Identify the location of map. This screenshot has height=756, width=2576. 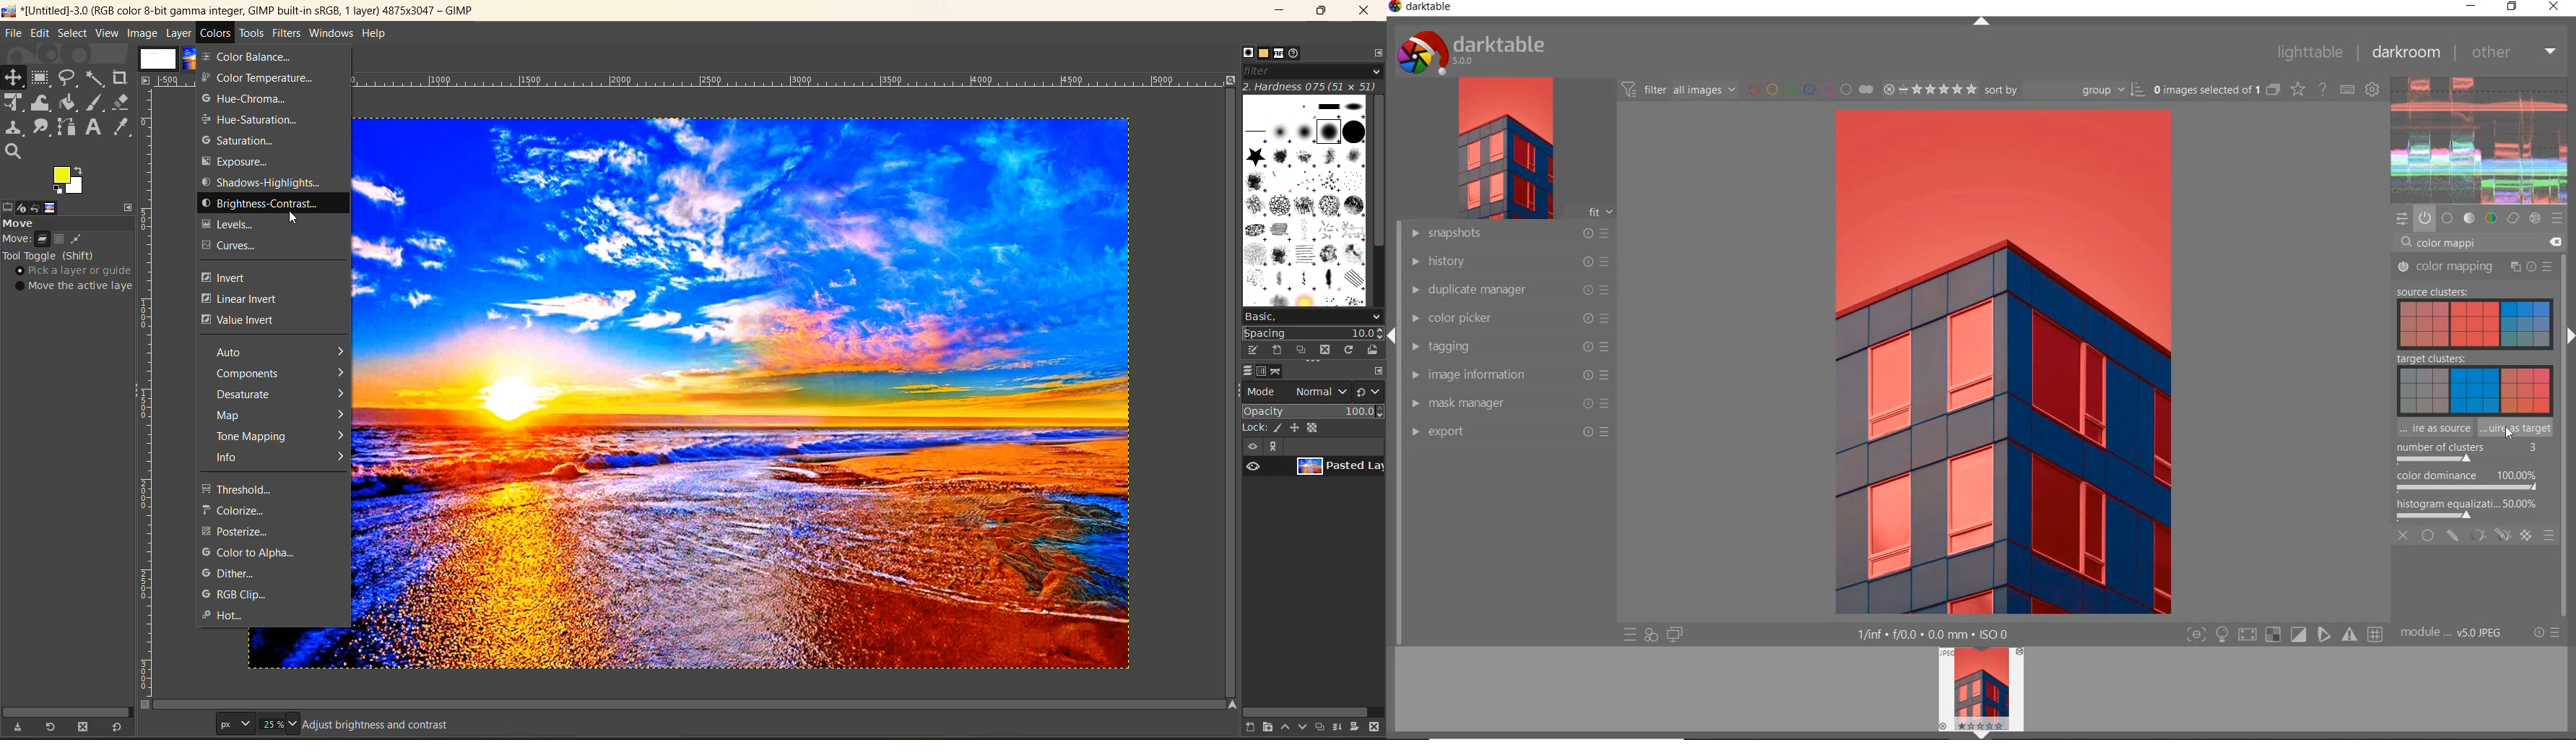
(282, 414).